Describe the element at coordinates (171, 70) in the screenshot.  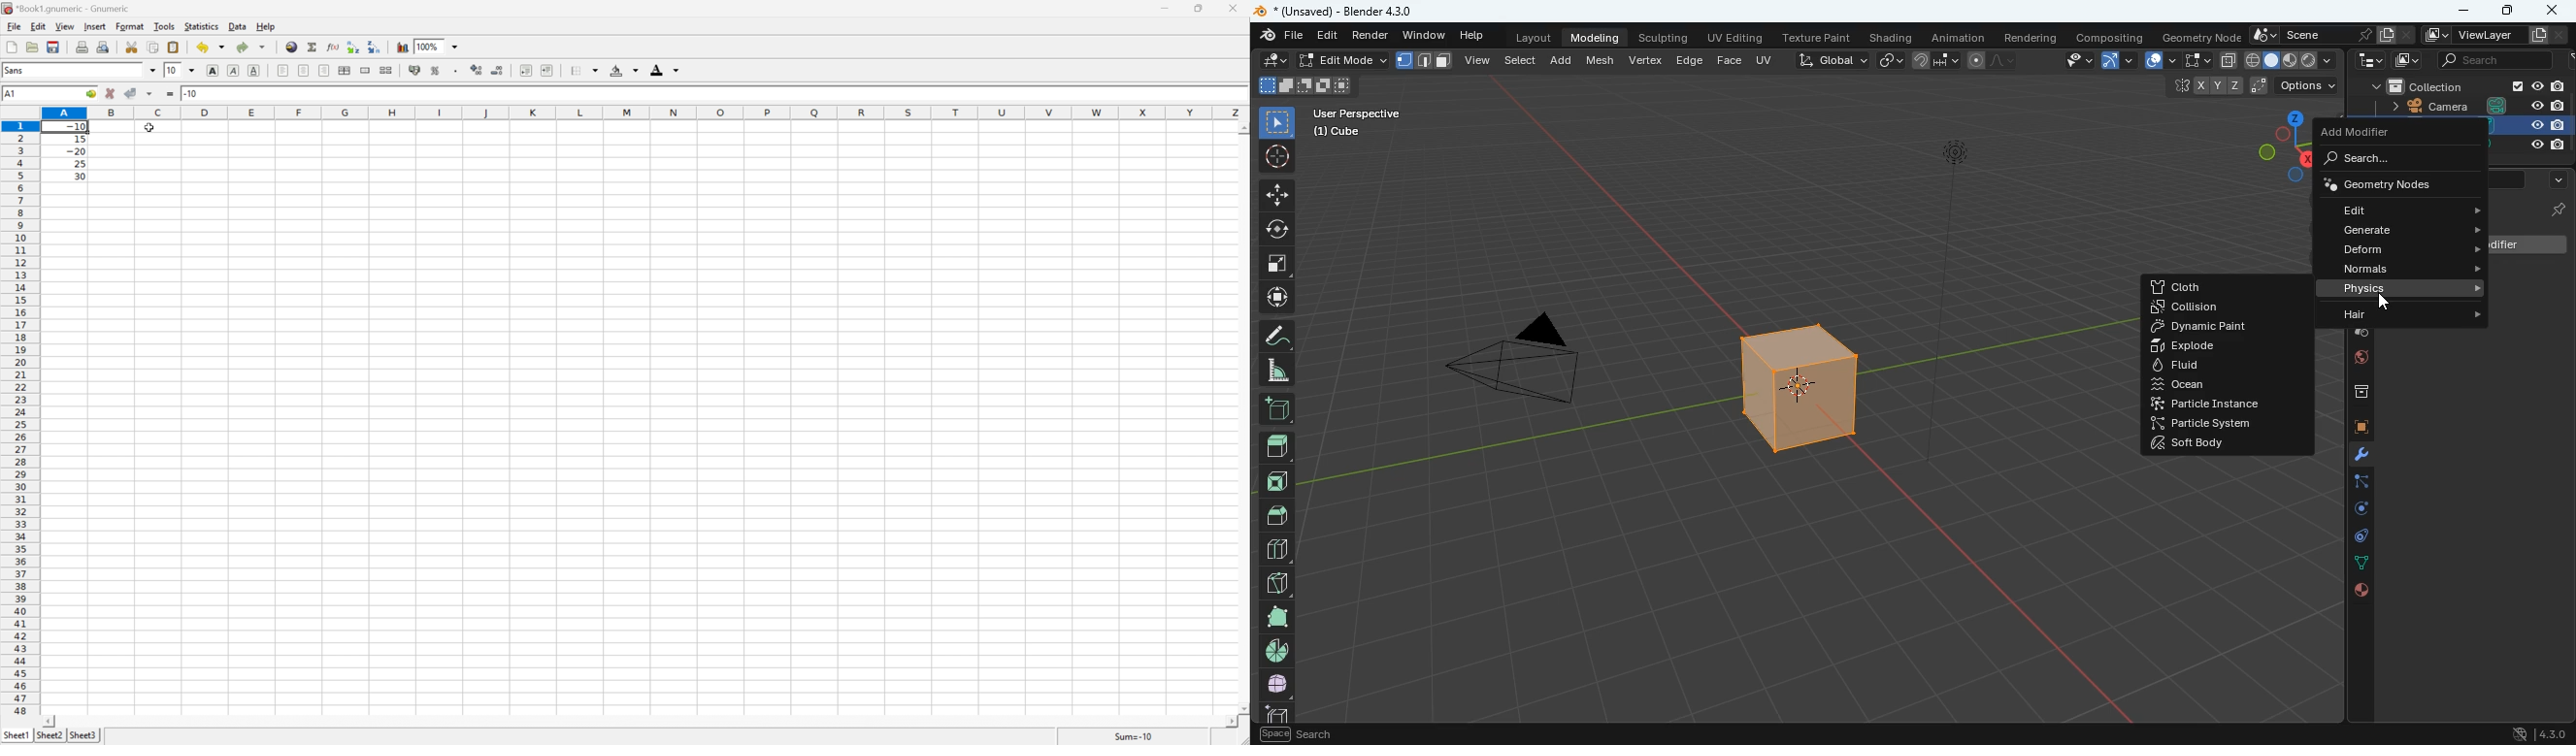
I see `10` at that location.